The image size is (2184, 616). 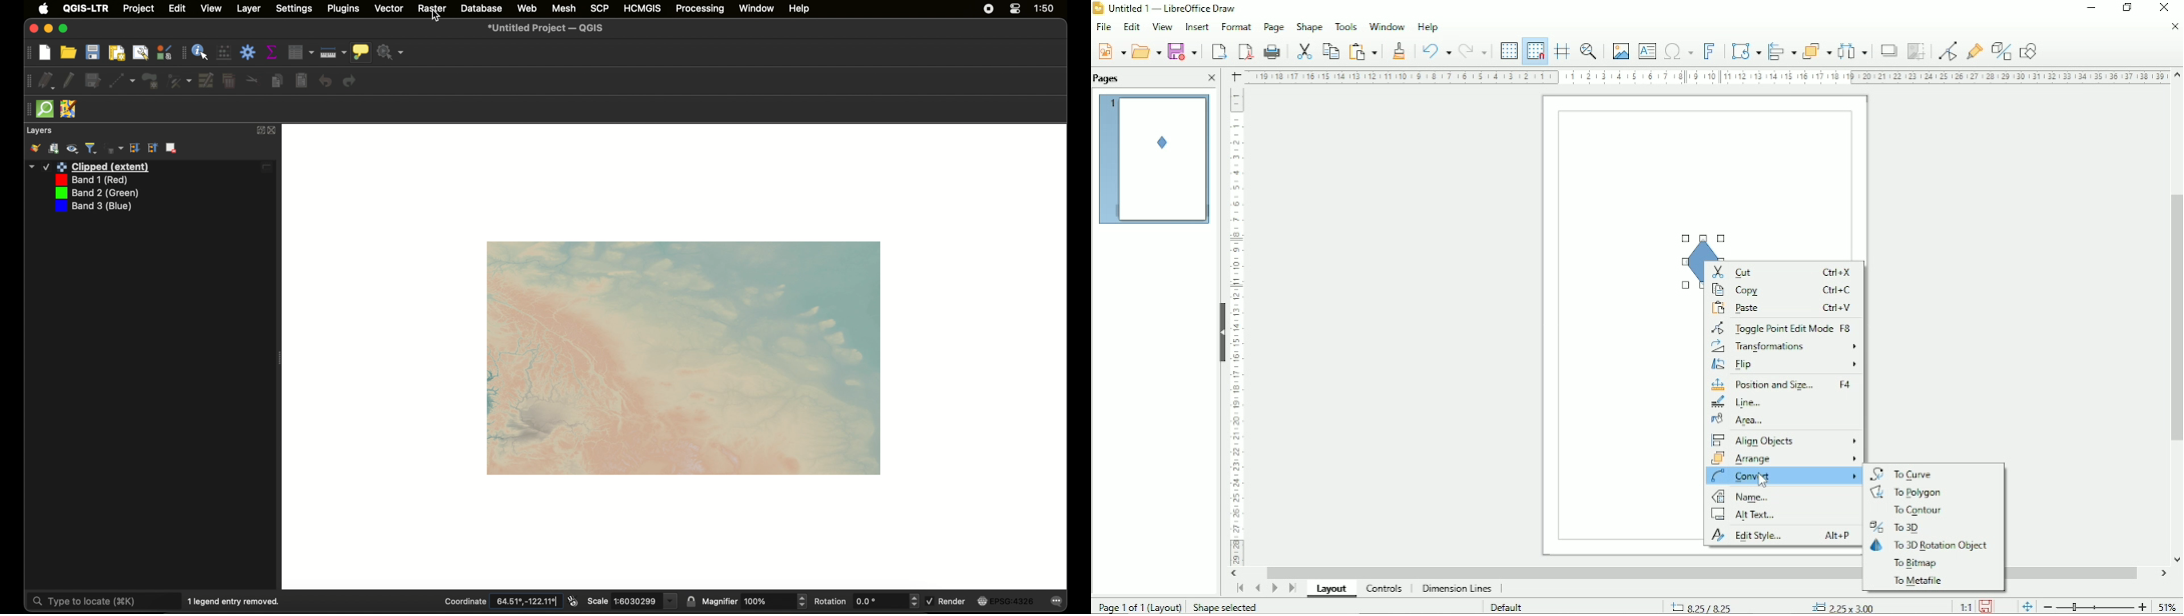 I want to click on Transformation, so click(x=1743, y=50).